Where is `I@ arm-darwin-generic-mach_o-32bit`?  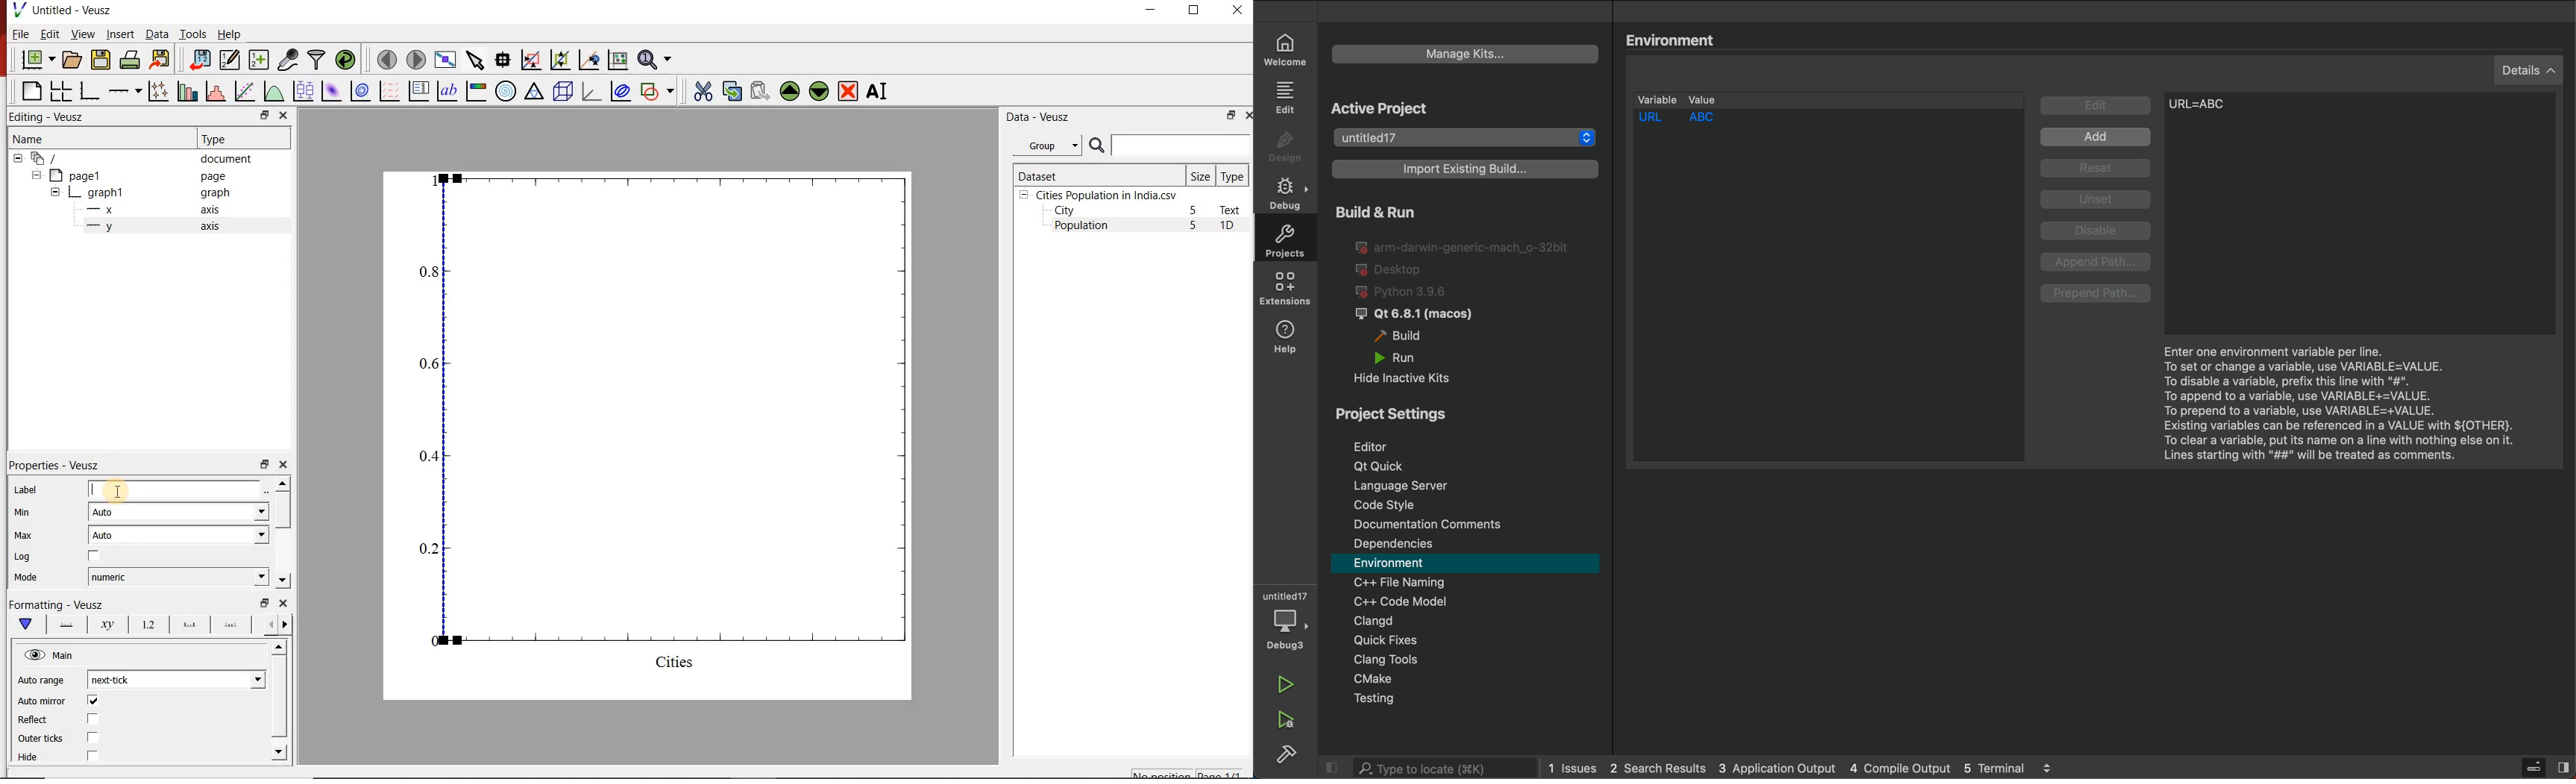 I@ arm-darwin-generic-mach_o-32bit is located at coordinates (1464, 246).